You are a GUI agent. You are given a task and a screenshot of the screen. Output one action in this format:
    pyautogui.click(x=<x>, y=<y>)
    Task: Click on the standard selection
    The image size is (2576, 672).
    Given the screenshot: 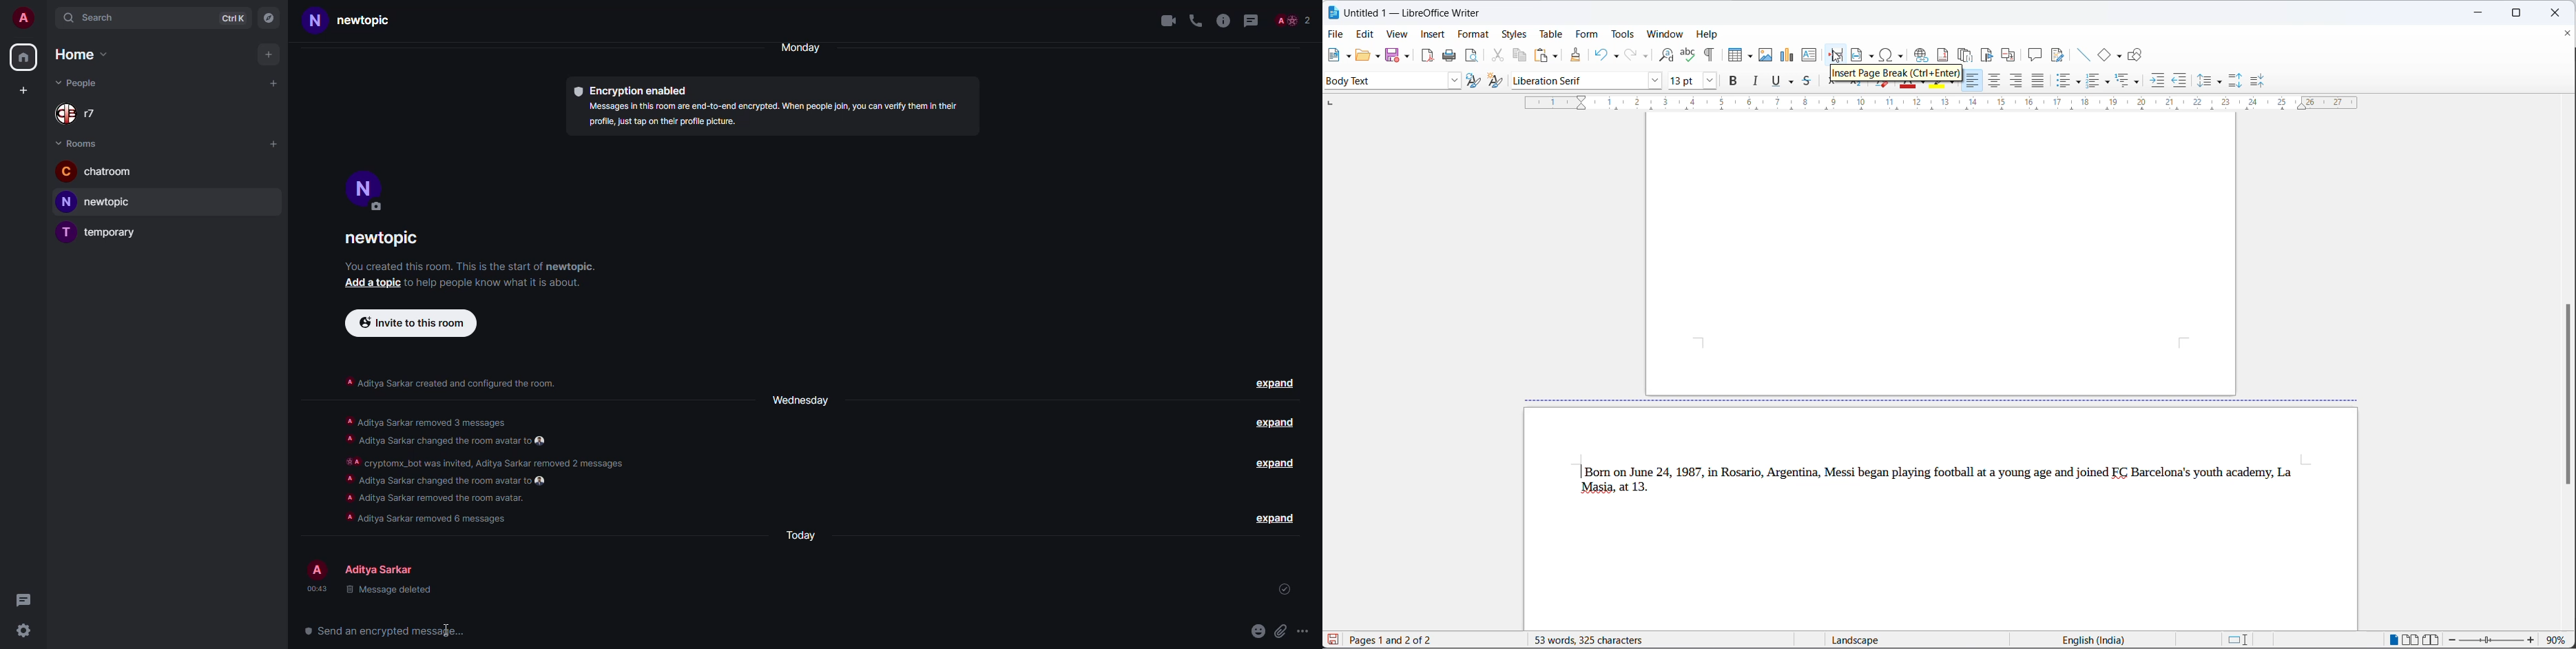 What is the action you would take?
    pyautogui.click(x=2232, y=640)
    